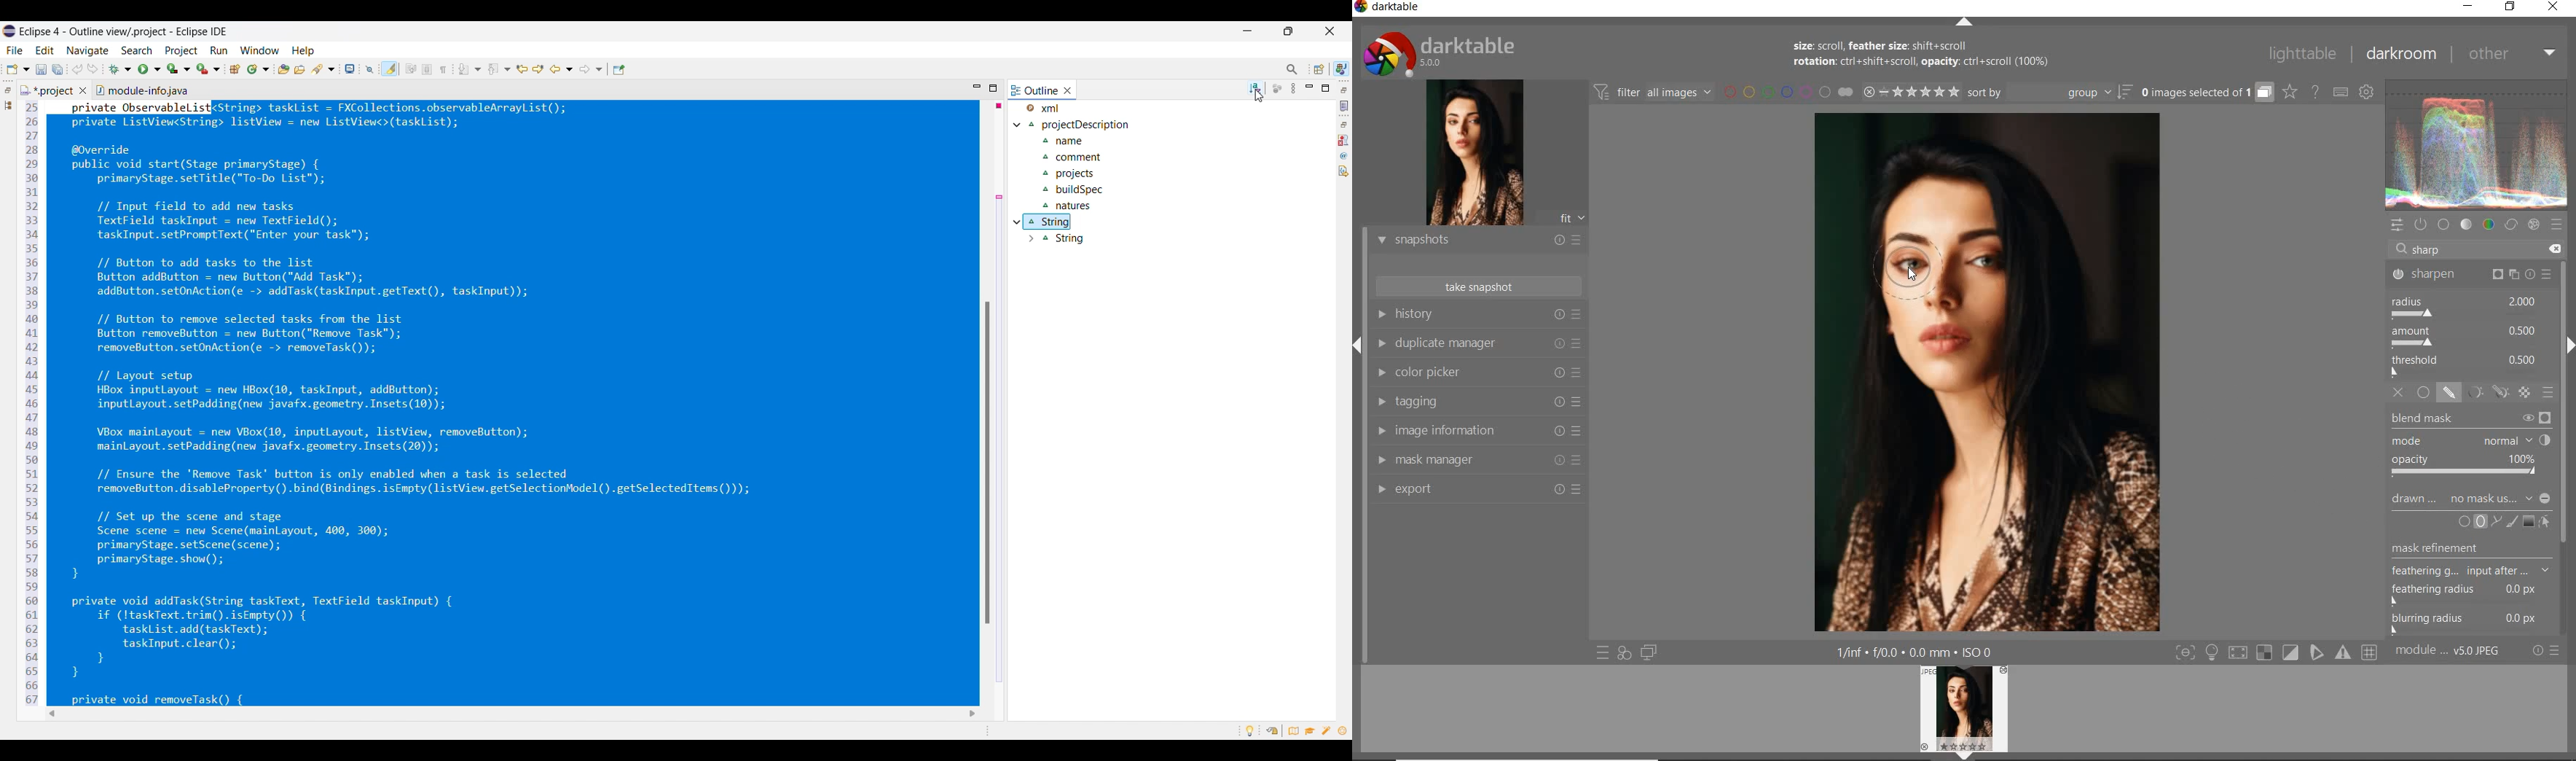 The width and height of the screenshot is (2576, 784). Describe the element at coordinates (1603, 652) in the screenshot. I see `quick access to presets` at that location.